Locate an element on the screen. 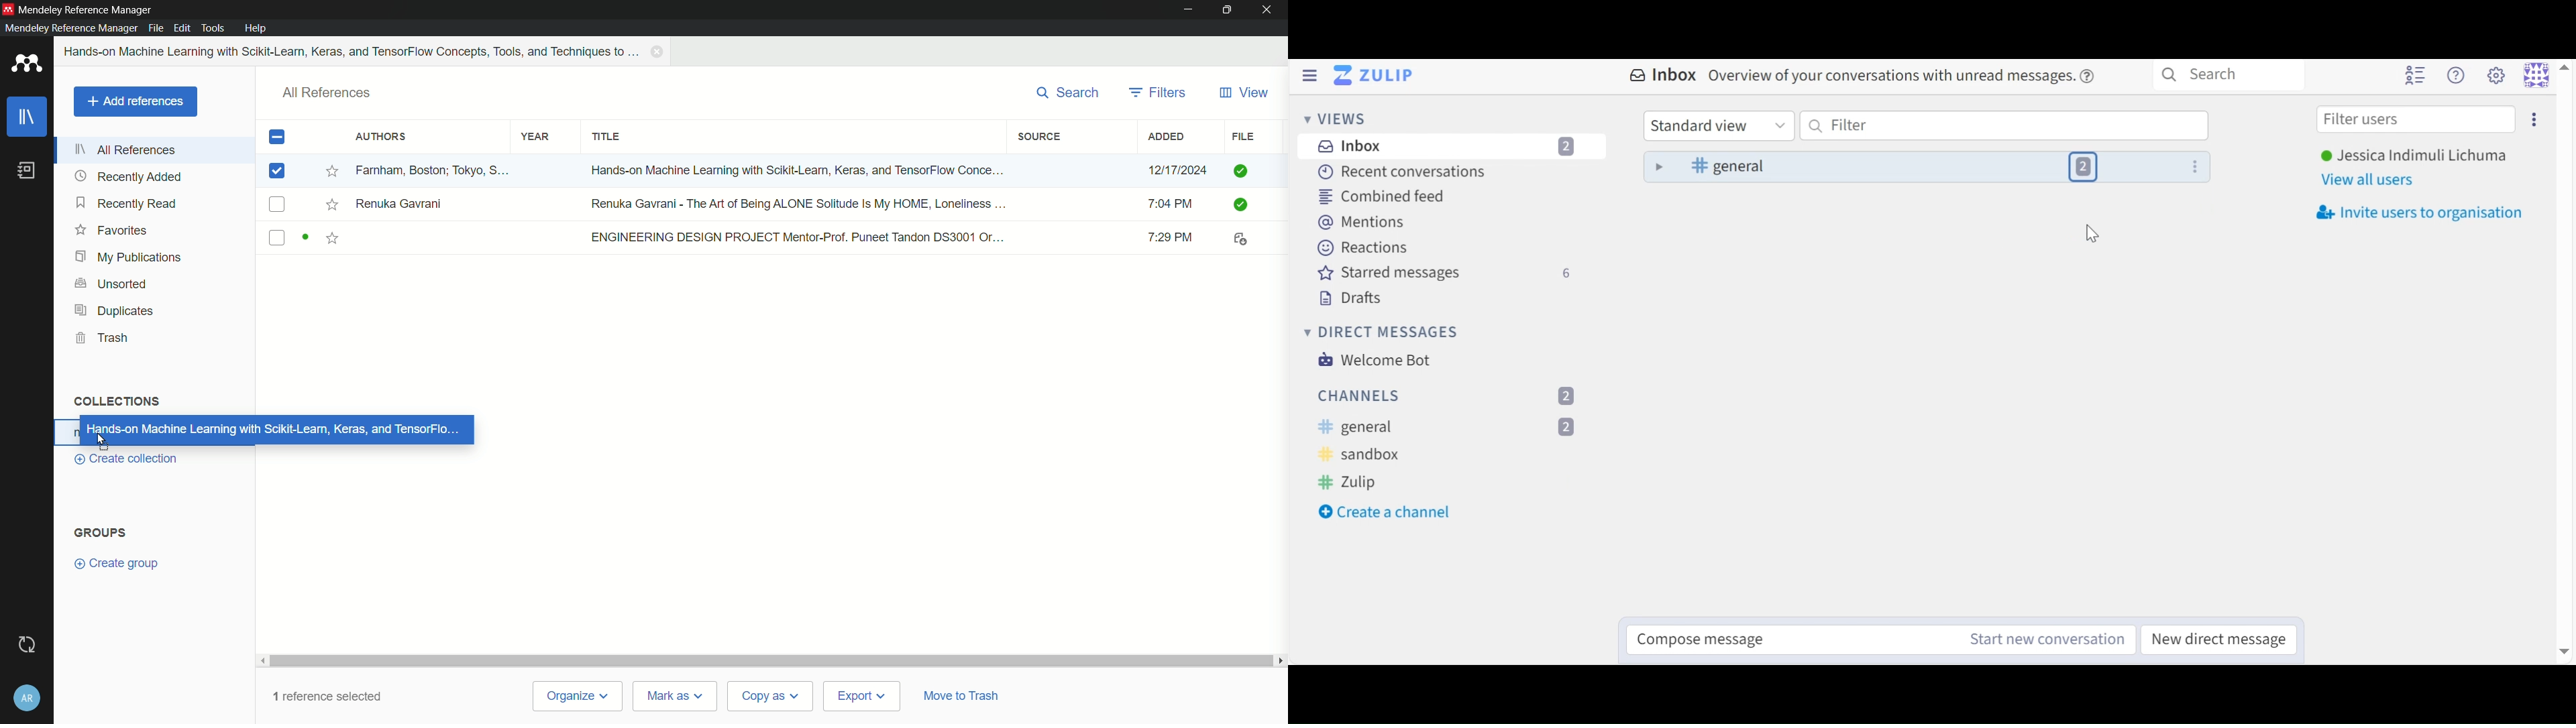  close book is located at coordinates (659, 52).